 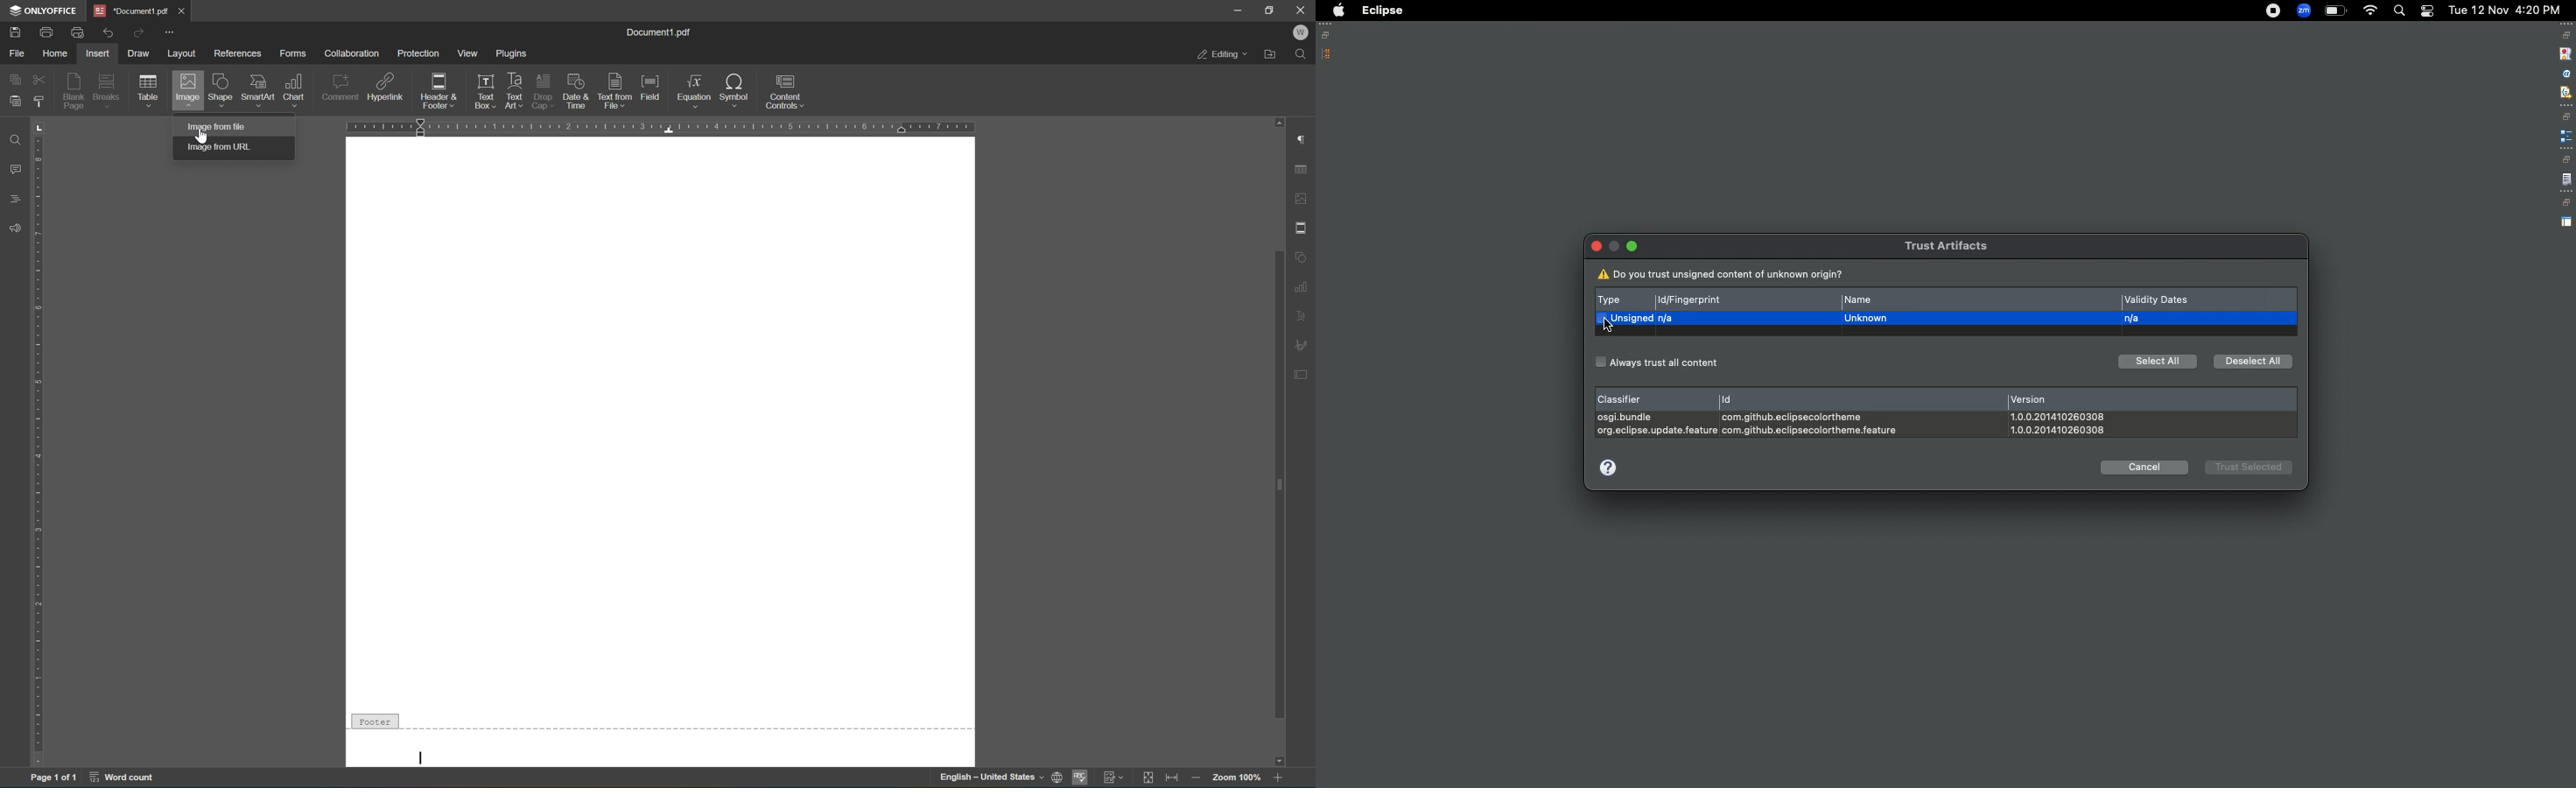 What do you see at coordinates (17, 80) in the screenshot?
I see `copy` at bounding box center [17, 80].